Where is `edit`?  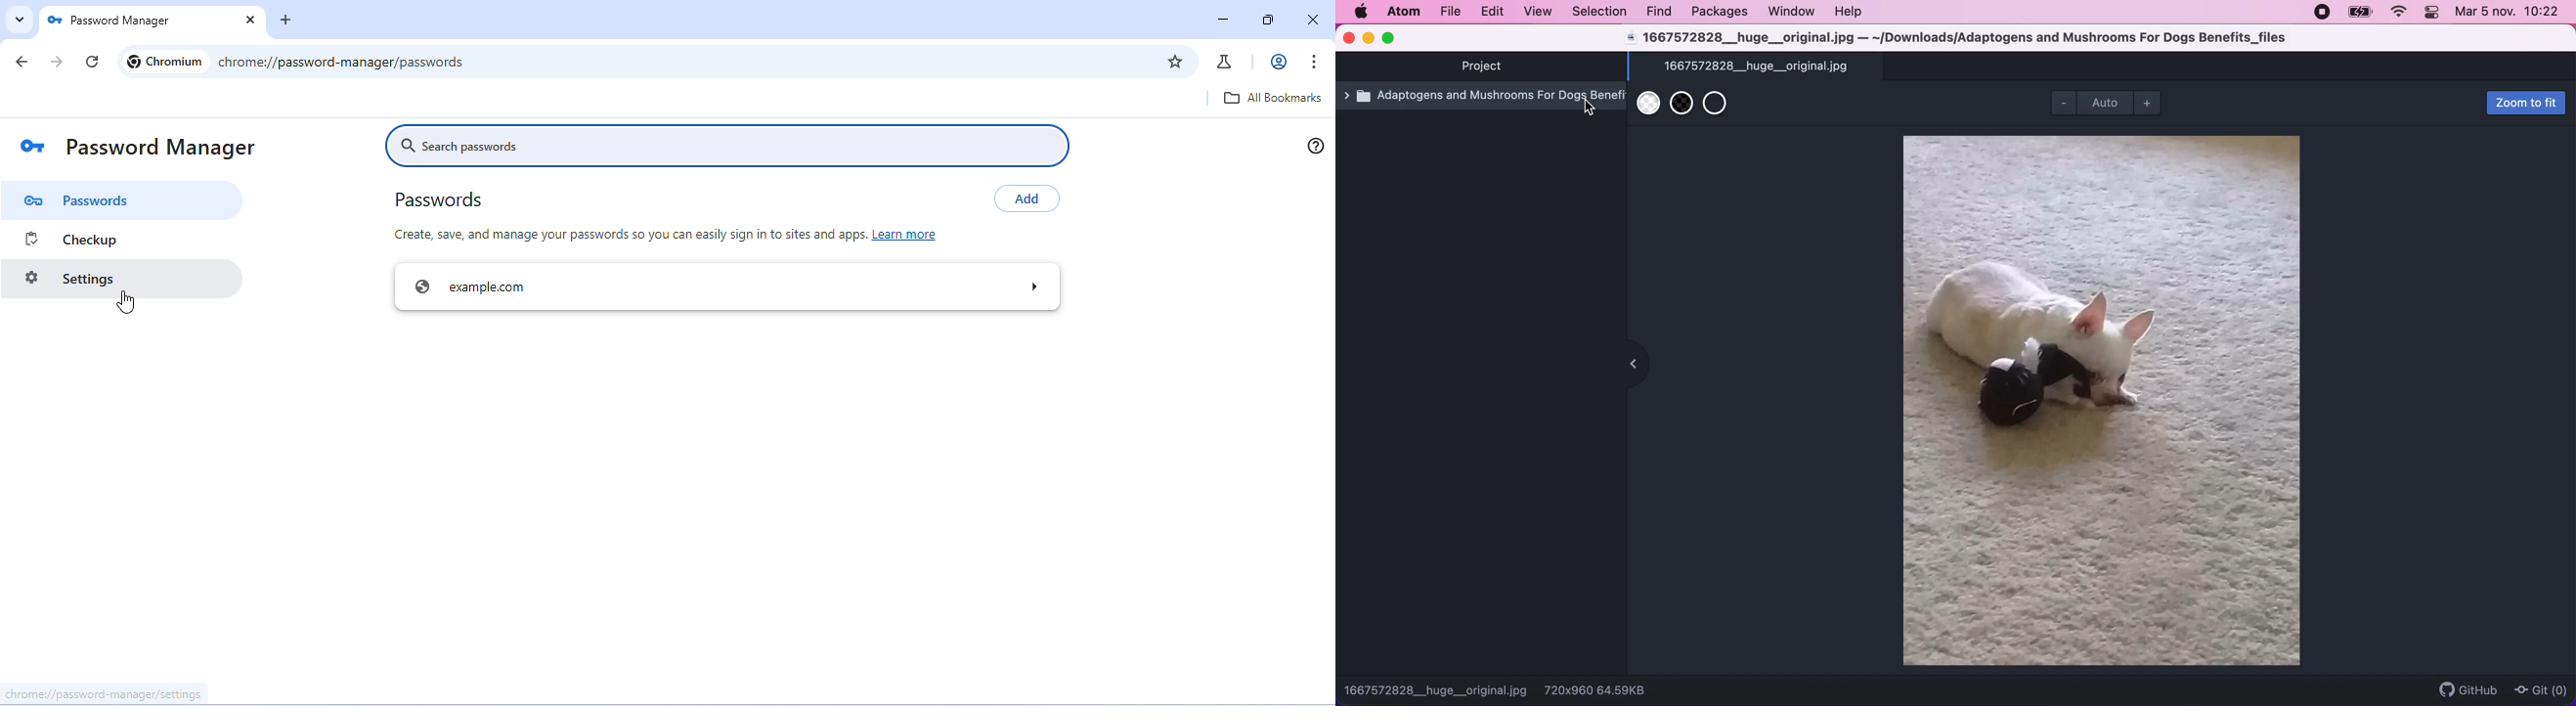 edit is located at coordinates (1492, 12).